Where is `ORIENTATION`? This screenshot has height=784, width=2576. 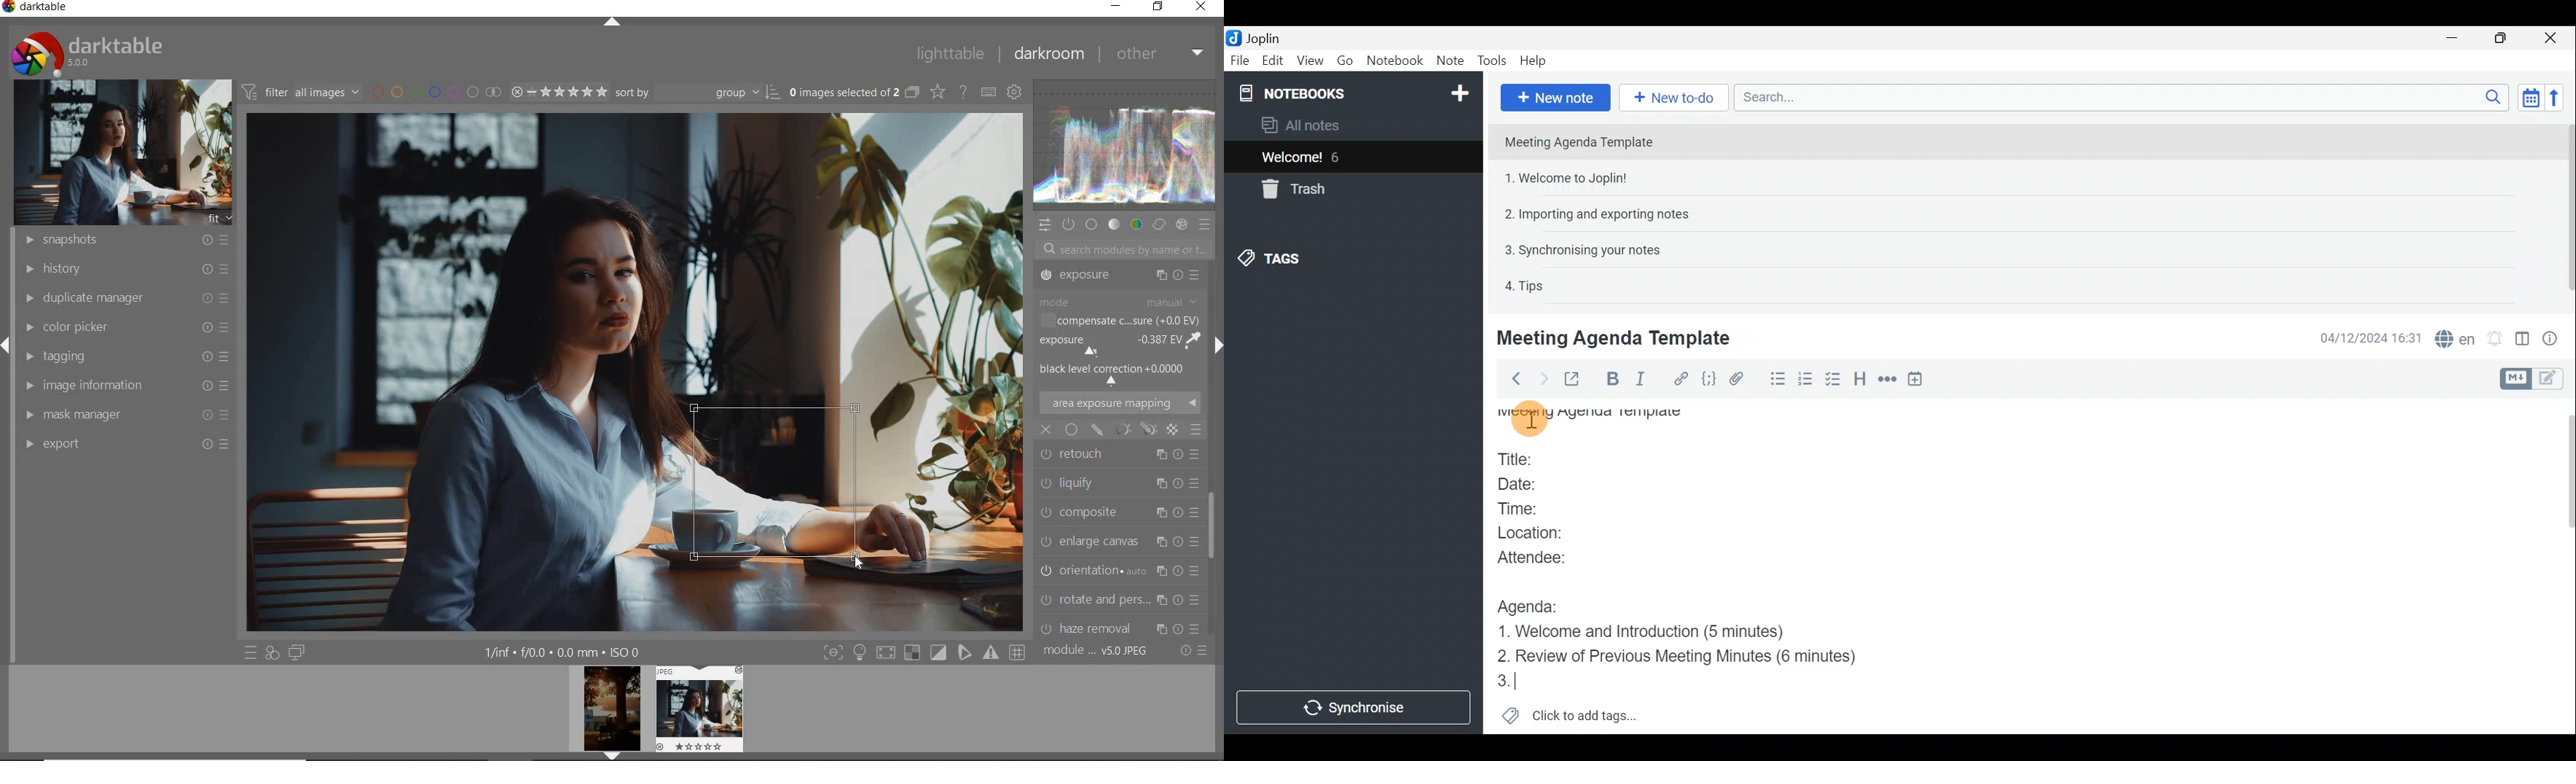 ORIENTATION is located at coordinates (1122, 480).